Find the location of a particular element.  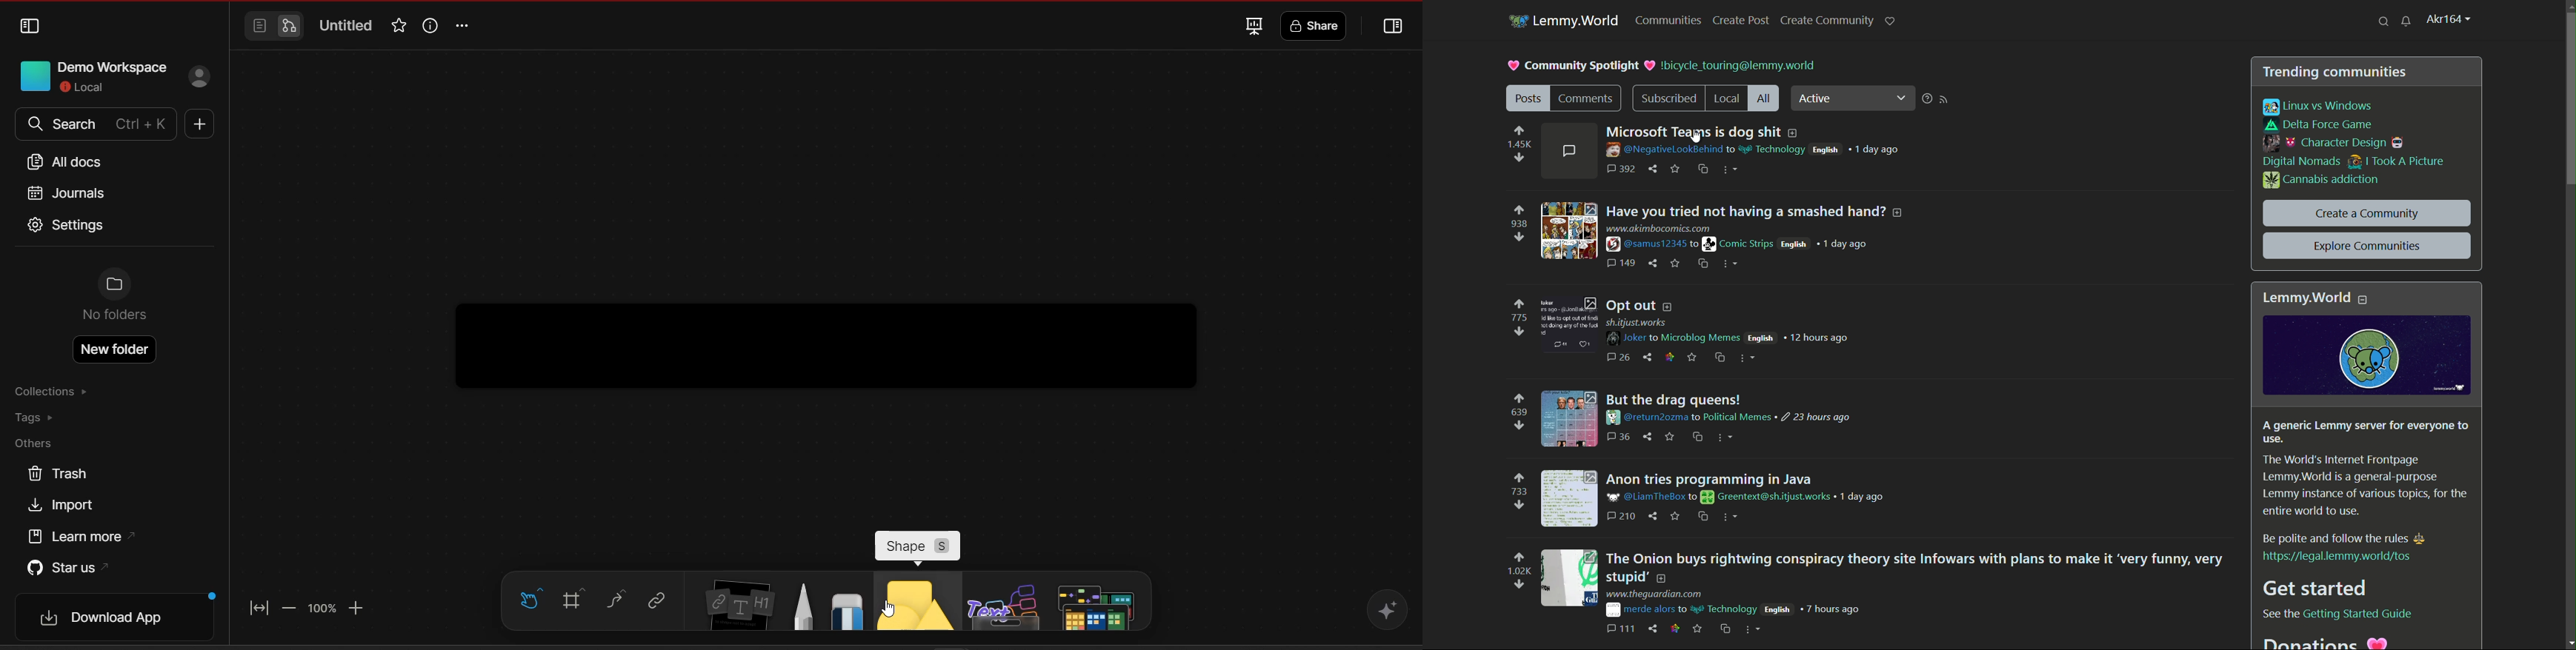

zoom in is located at coordinates (359, 608).